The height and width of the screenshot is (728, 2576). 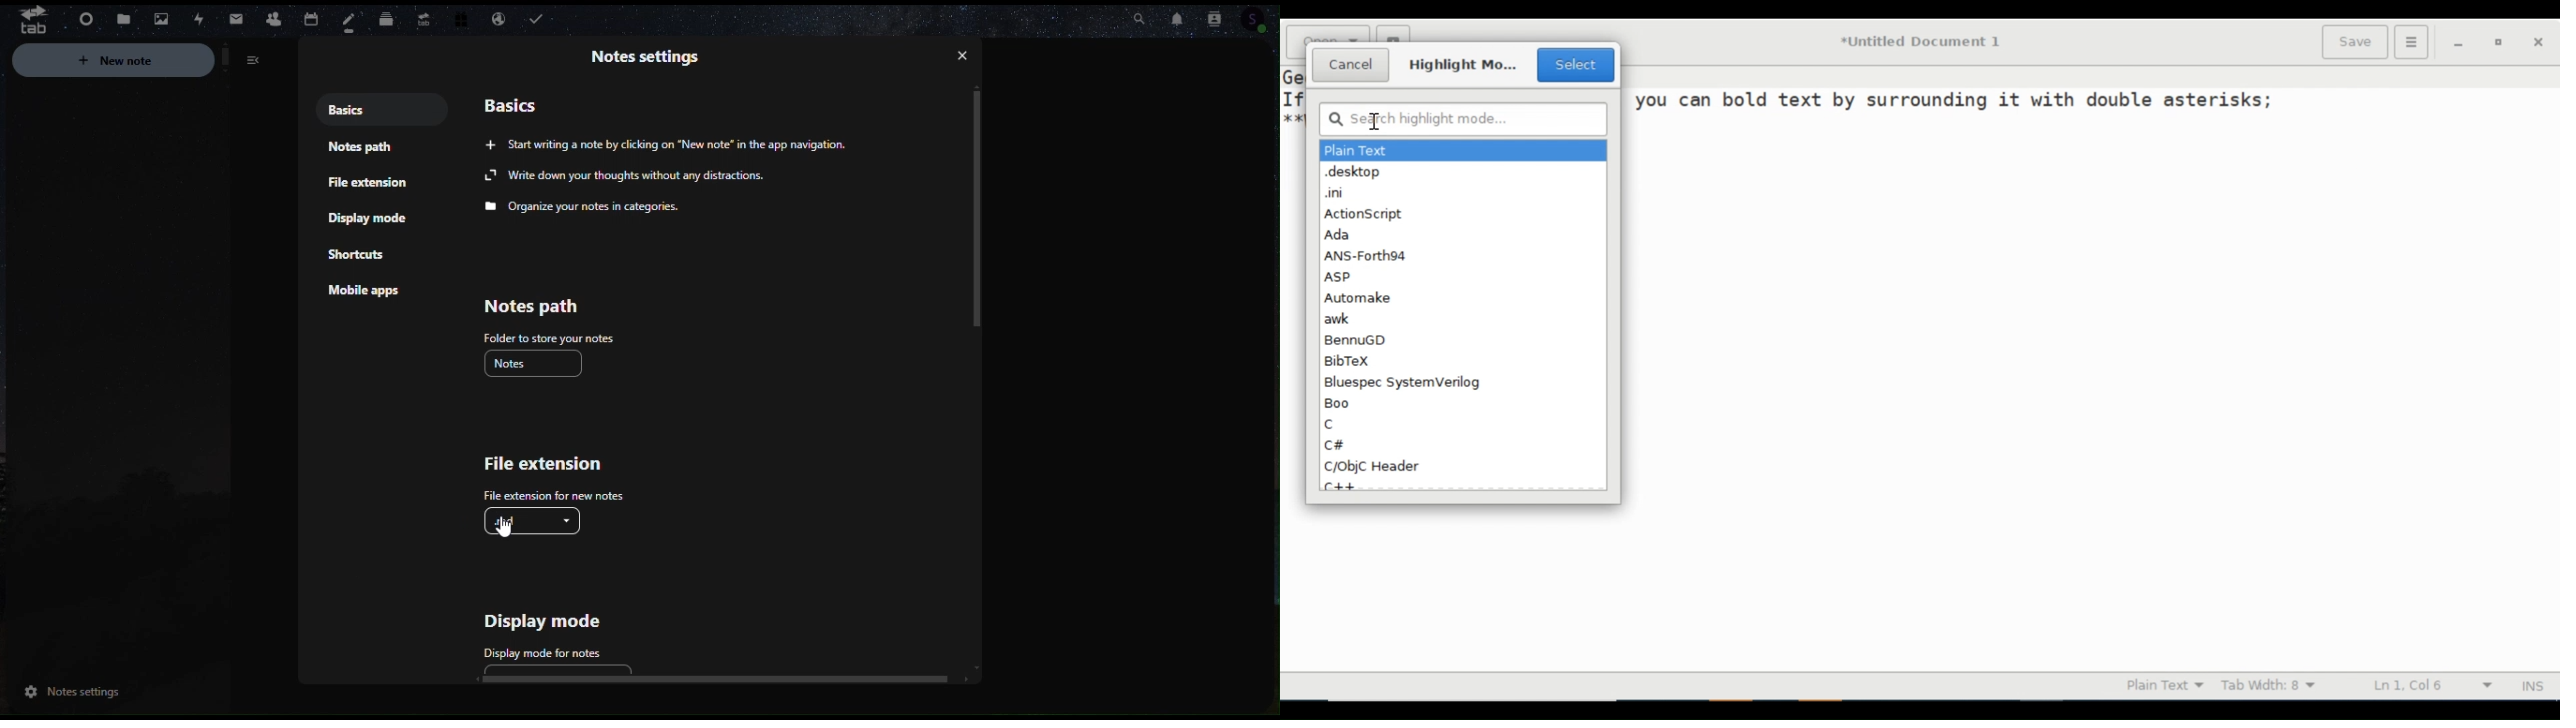 What do you see at coordinates (197, 20) in the screenshot?
I see `Activities` at bounding box center [197, 20].